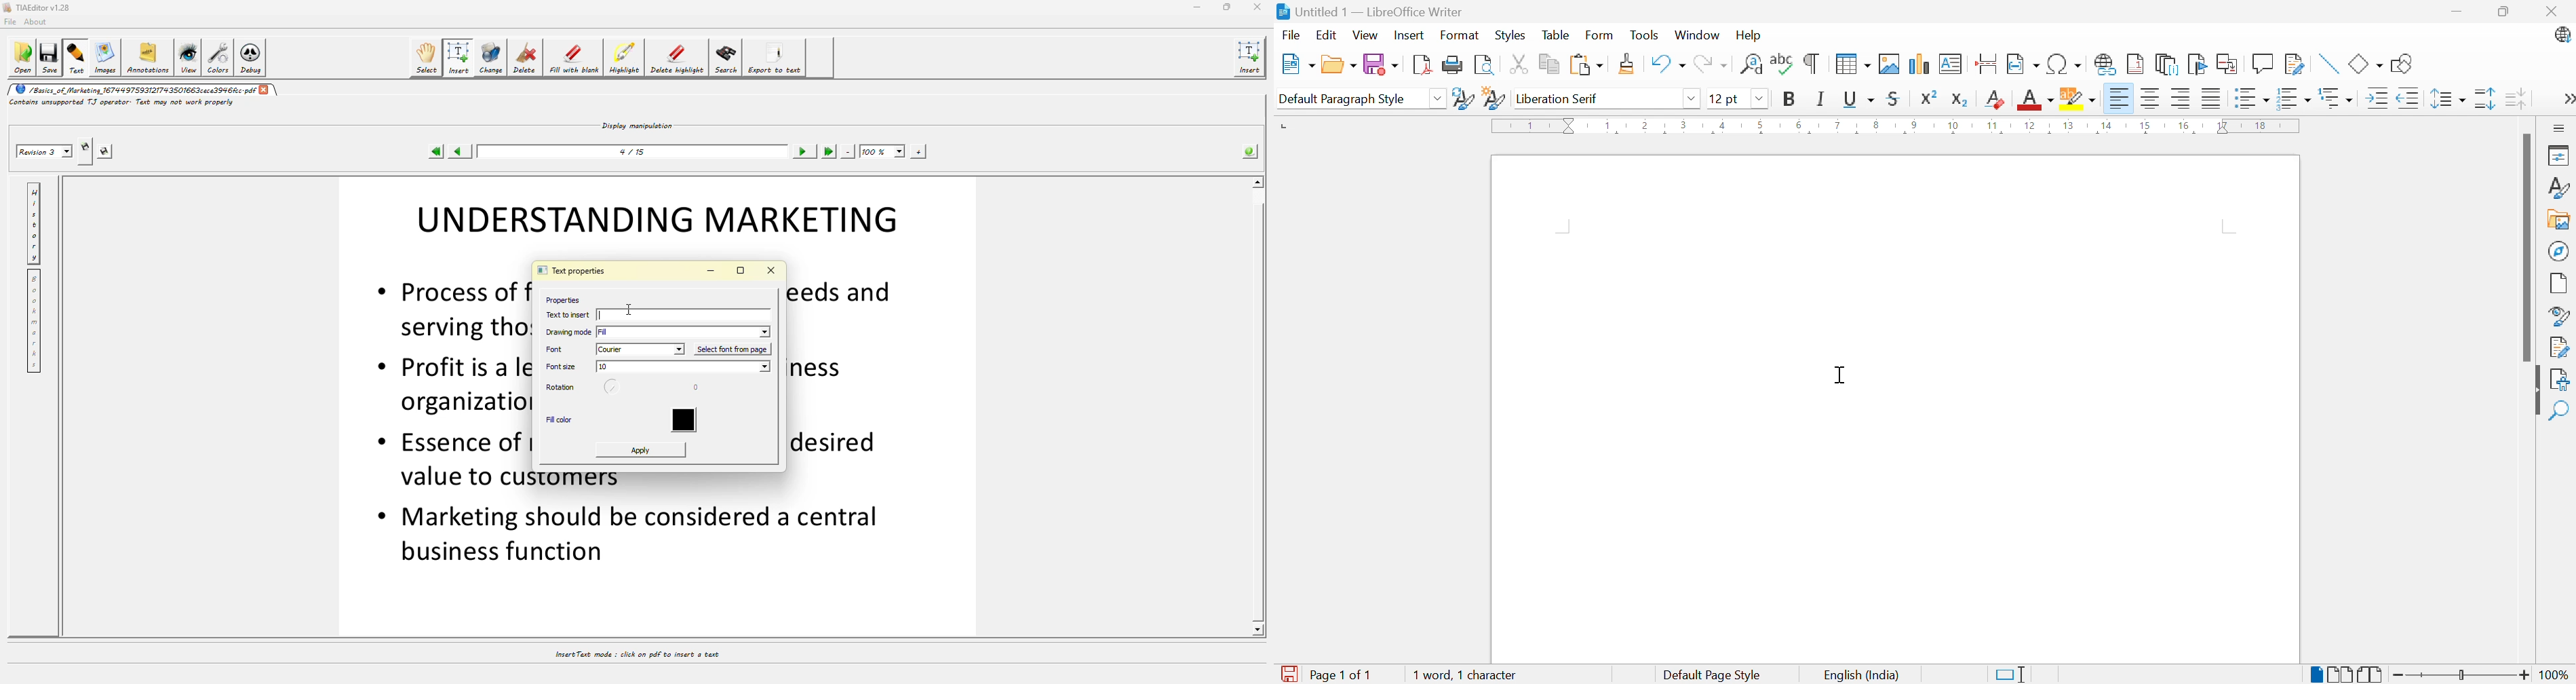 The width and height of the screenshot is (2576, 700). Describe the element at coordinates (2292, 62) in the screenshot. I see `Show track changes functions` at that location.